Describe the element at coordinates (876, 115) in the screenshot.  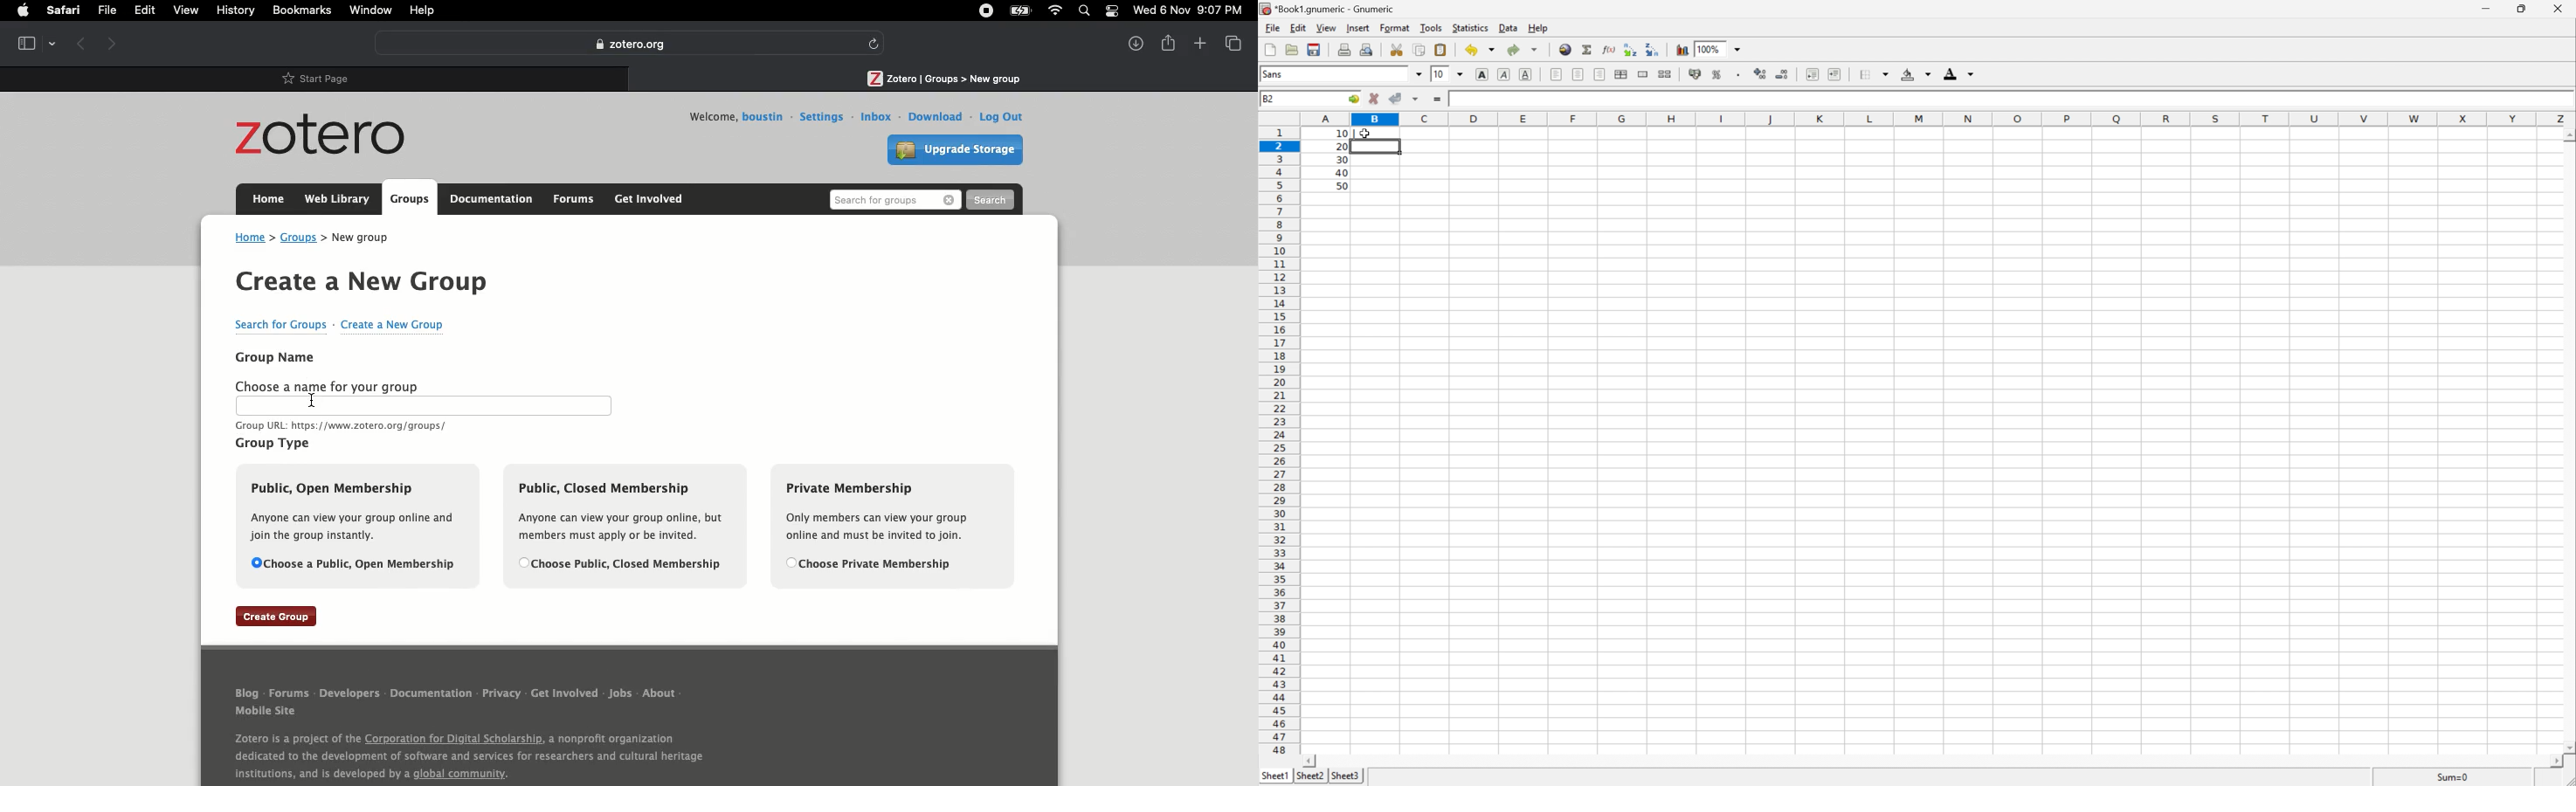
I see `Inbox` at that location.